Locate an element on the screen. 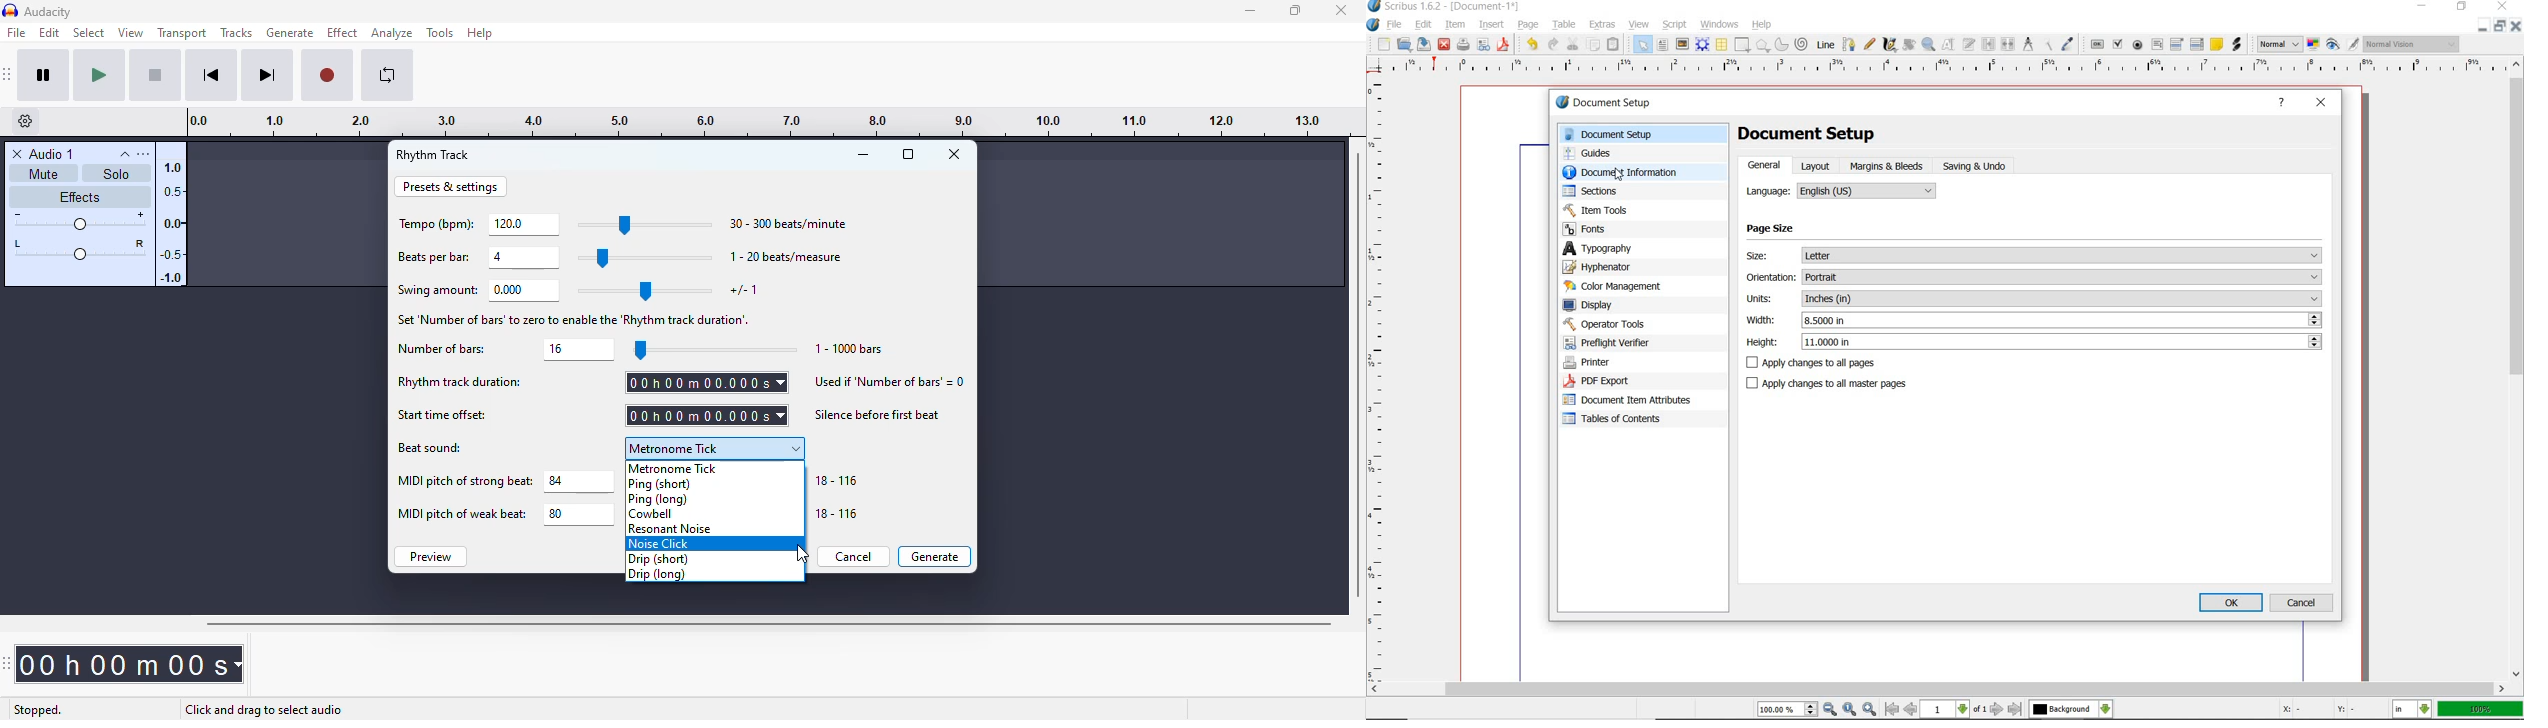 The height and width of the screenshot is (728, 2548). freehand line is located at coordinates (1869, 43).